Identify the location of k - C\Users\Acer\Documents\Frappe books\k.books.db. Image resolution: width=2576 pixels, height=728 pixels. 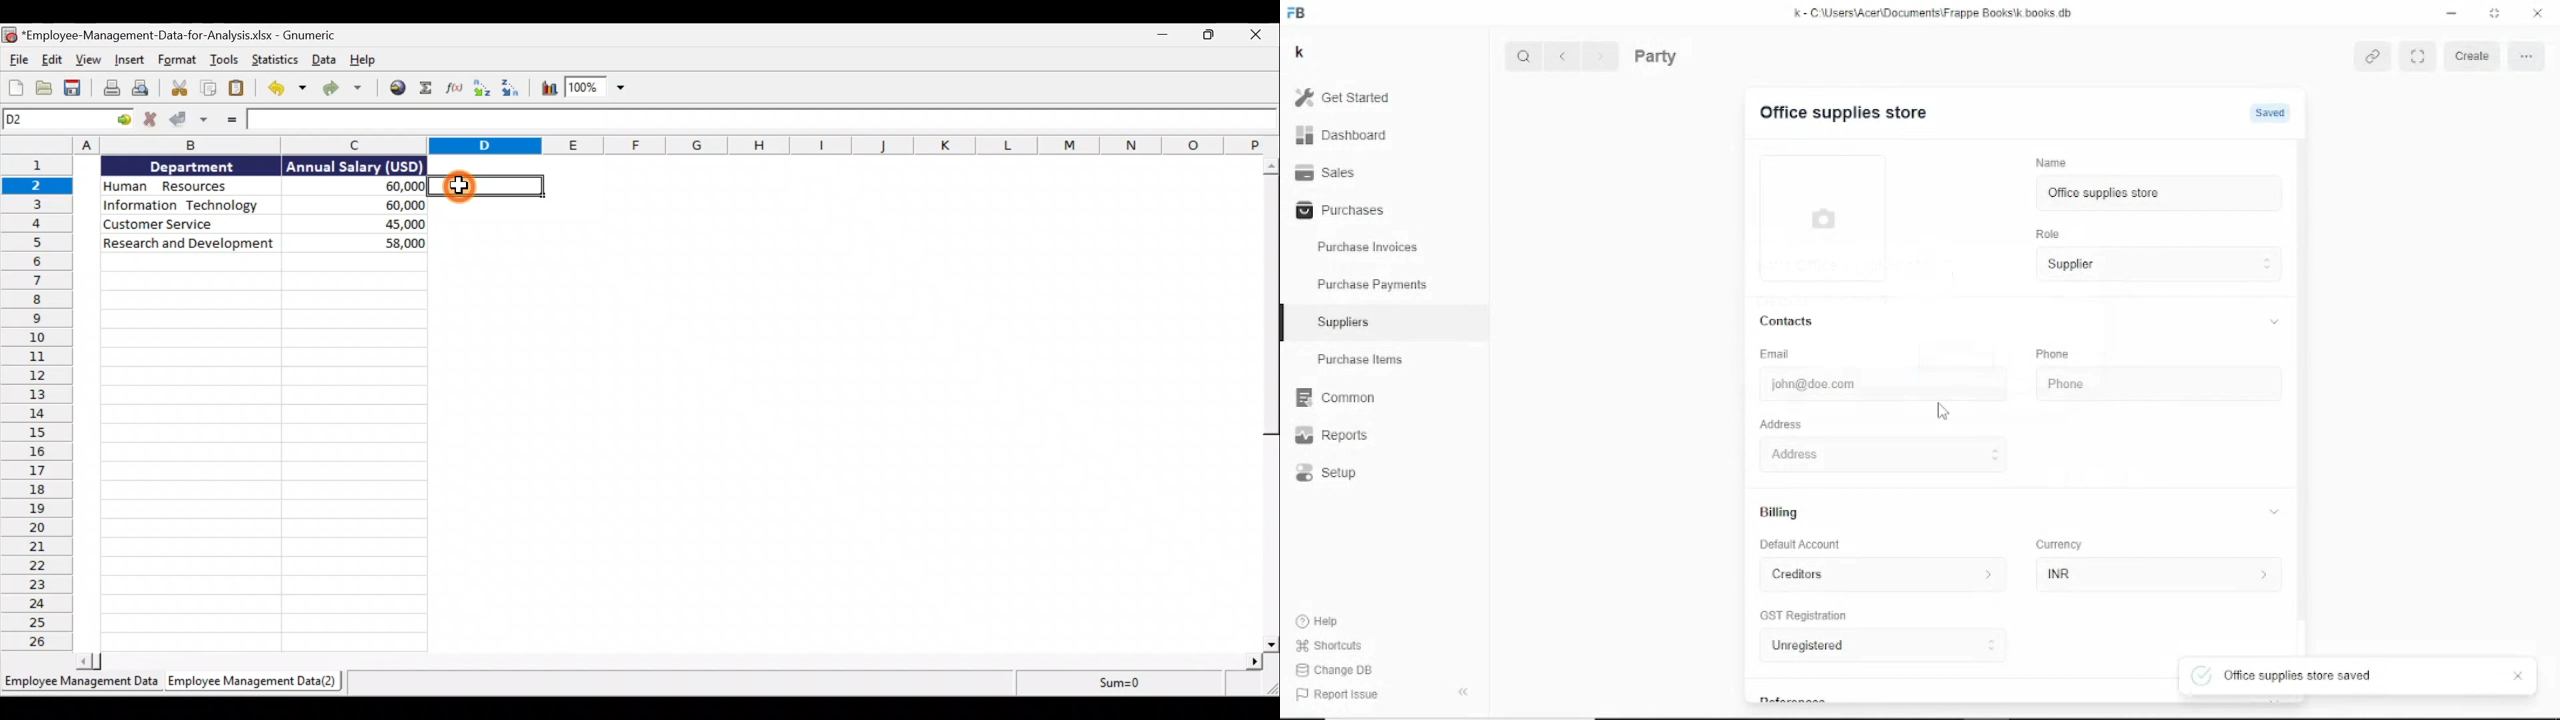
(1934, 12).